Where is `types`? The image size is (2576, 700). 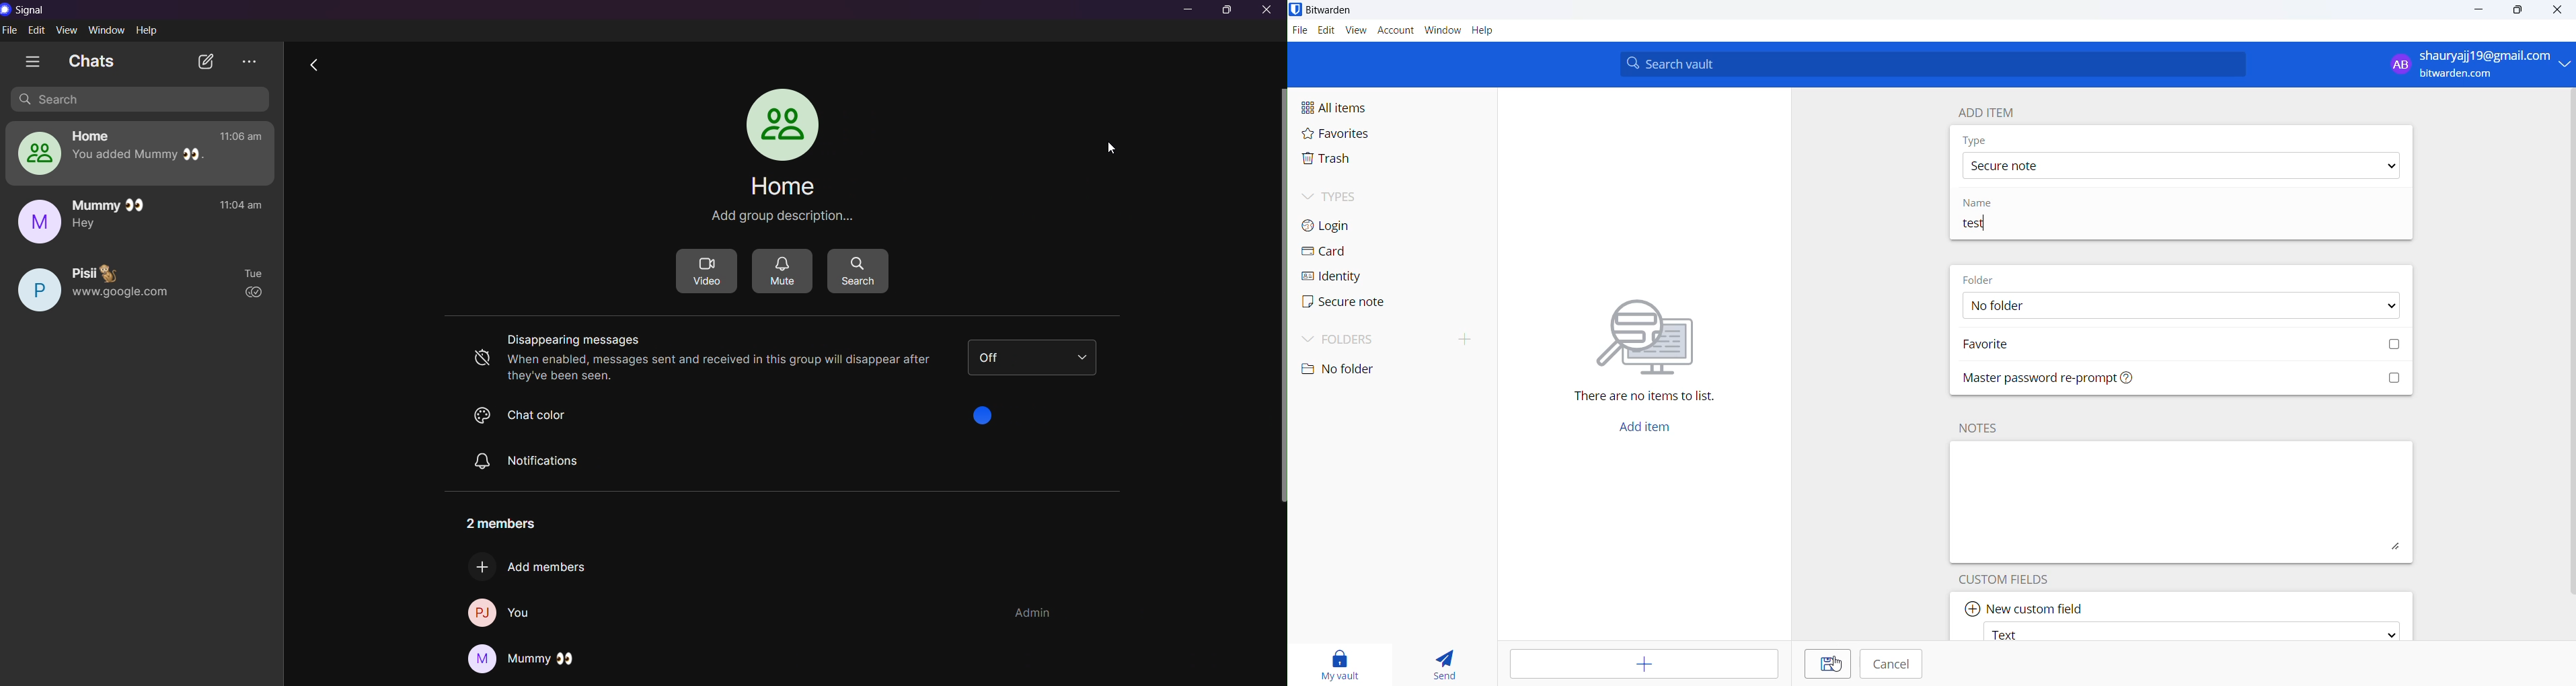 types is located at coordinates (1351, 196).